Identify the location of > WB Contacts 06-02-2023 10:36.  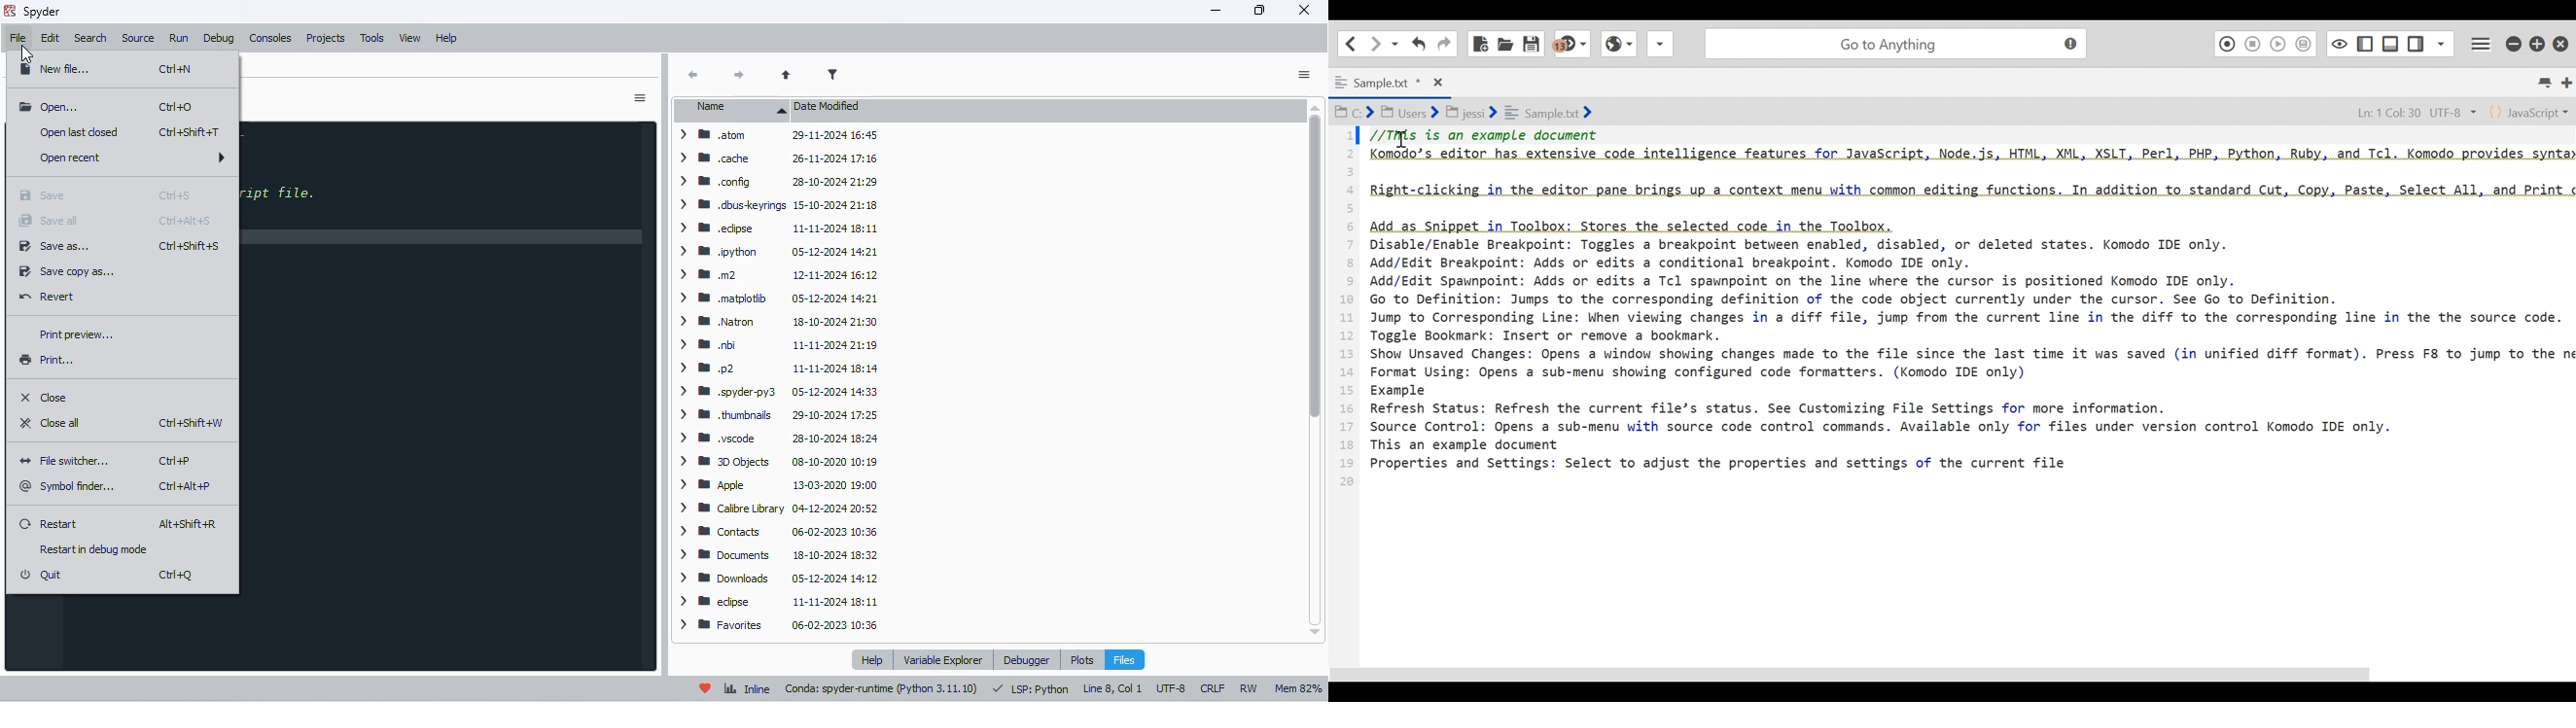
(775, 531).